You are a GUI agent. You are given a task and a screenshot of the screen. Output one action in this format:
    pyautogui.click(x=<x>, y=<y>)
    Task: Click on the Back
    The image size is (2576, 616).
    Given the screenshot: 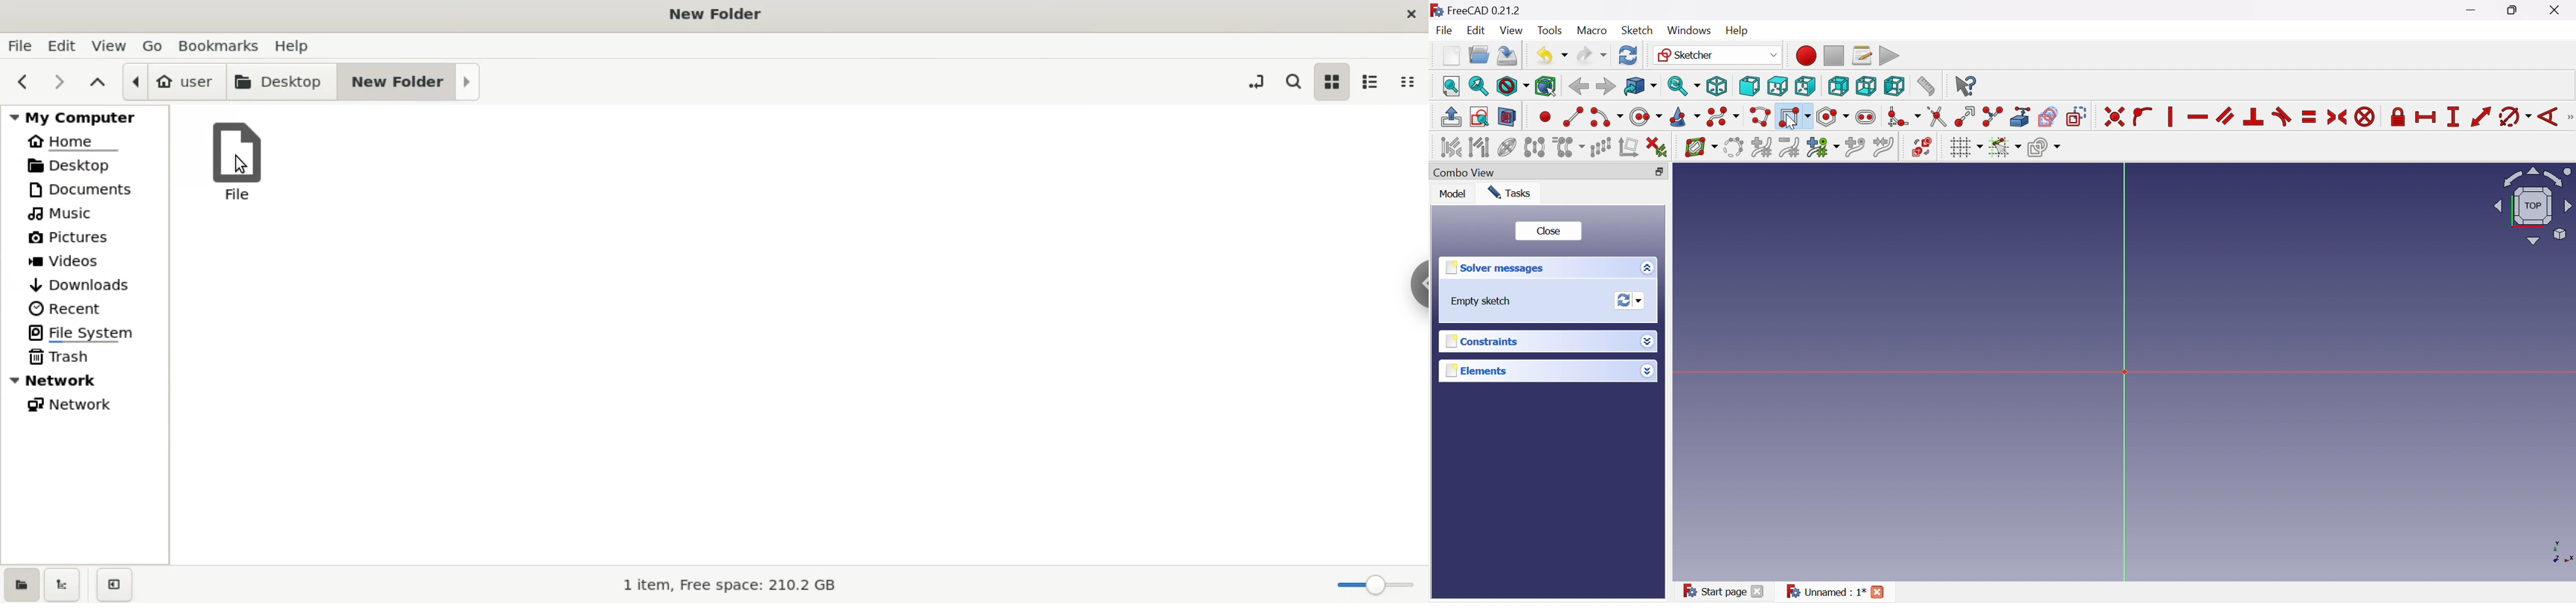 What is the action you would take?
    pyautogui.click(x=1578, y=87)
    